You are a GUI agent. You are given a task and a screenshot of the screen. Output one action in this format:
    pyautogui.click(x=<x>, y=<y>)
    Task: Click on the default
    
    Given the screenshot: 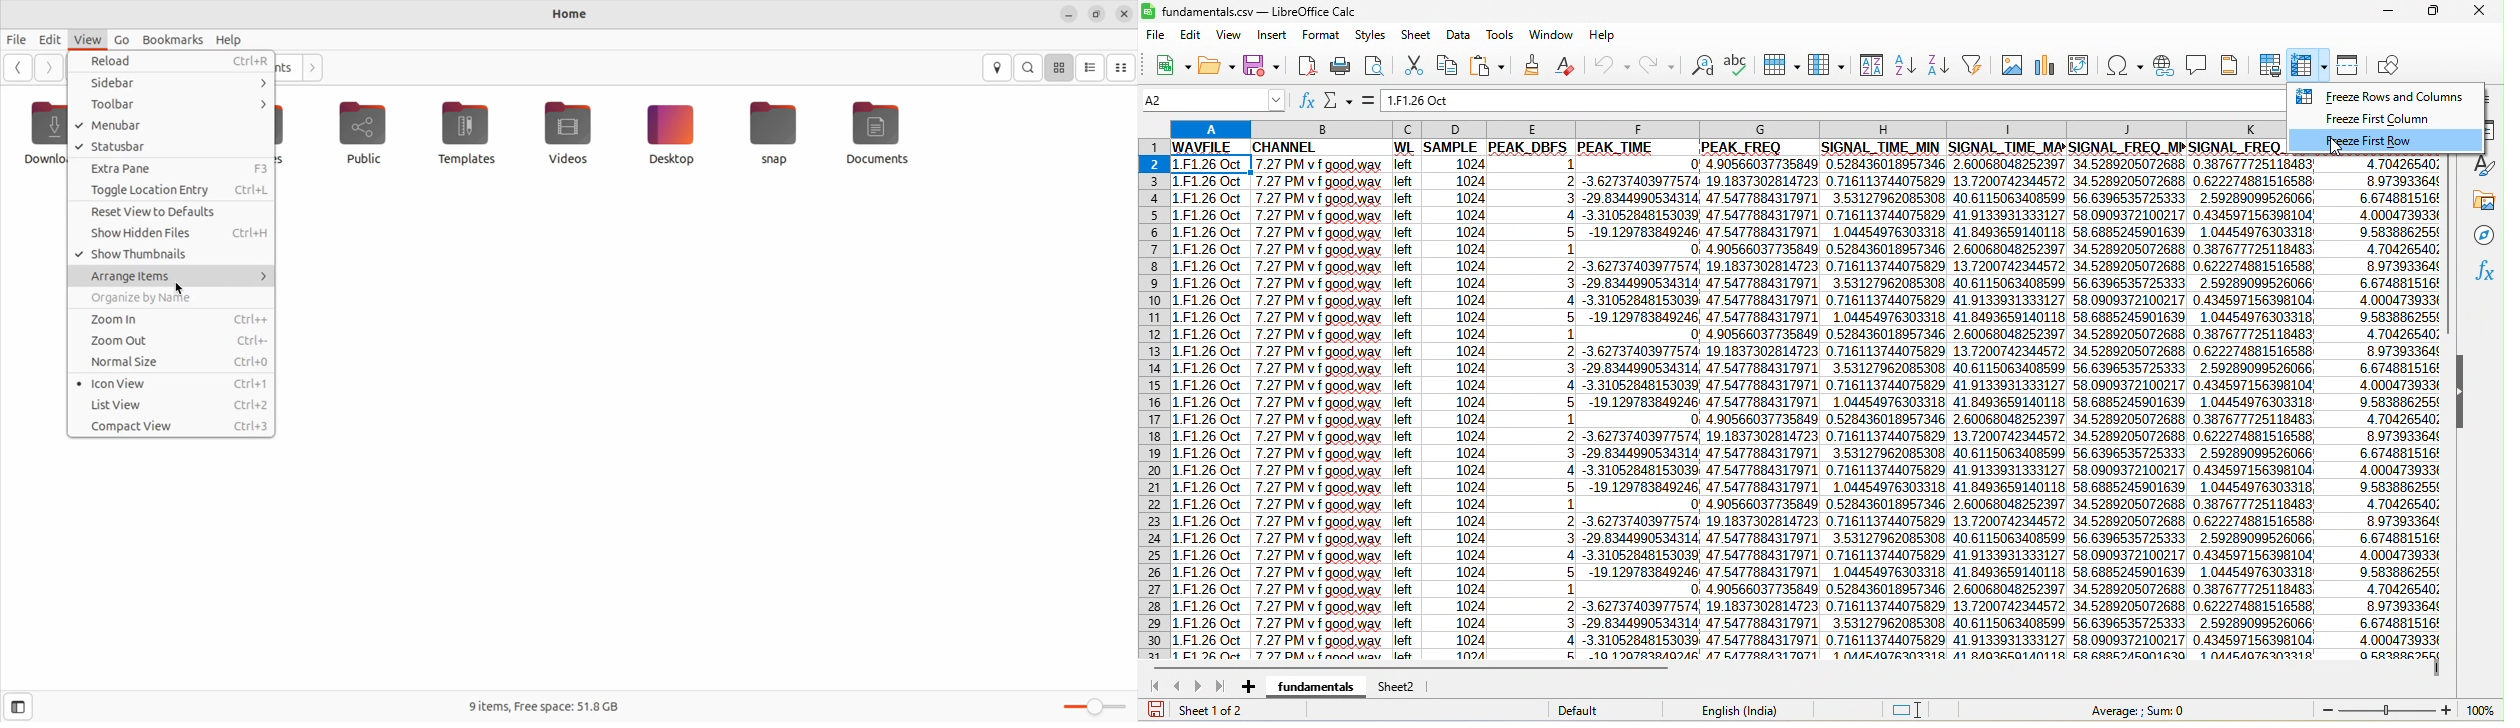 What is the action you would take?
    pyautogui.click(x=1597, y=710)
    